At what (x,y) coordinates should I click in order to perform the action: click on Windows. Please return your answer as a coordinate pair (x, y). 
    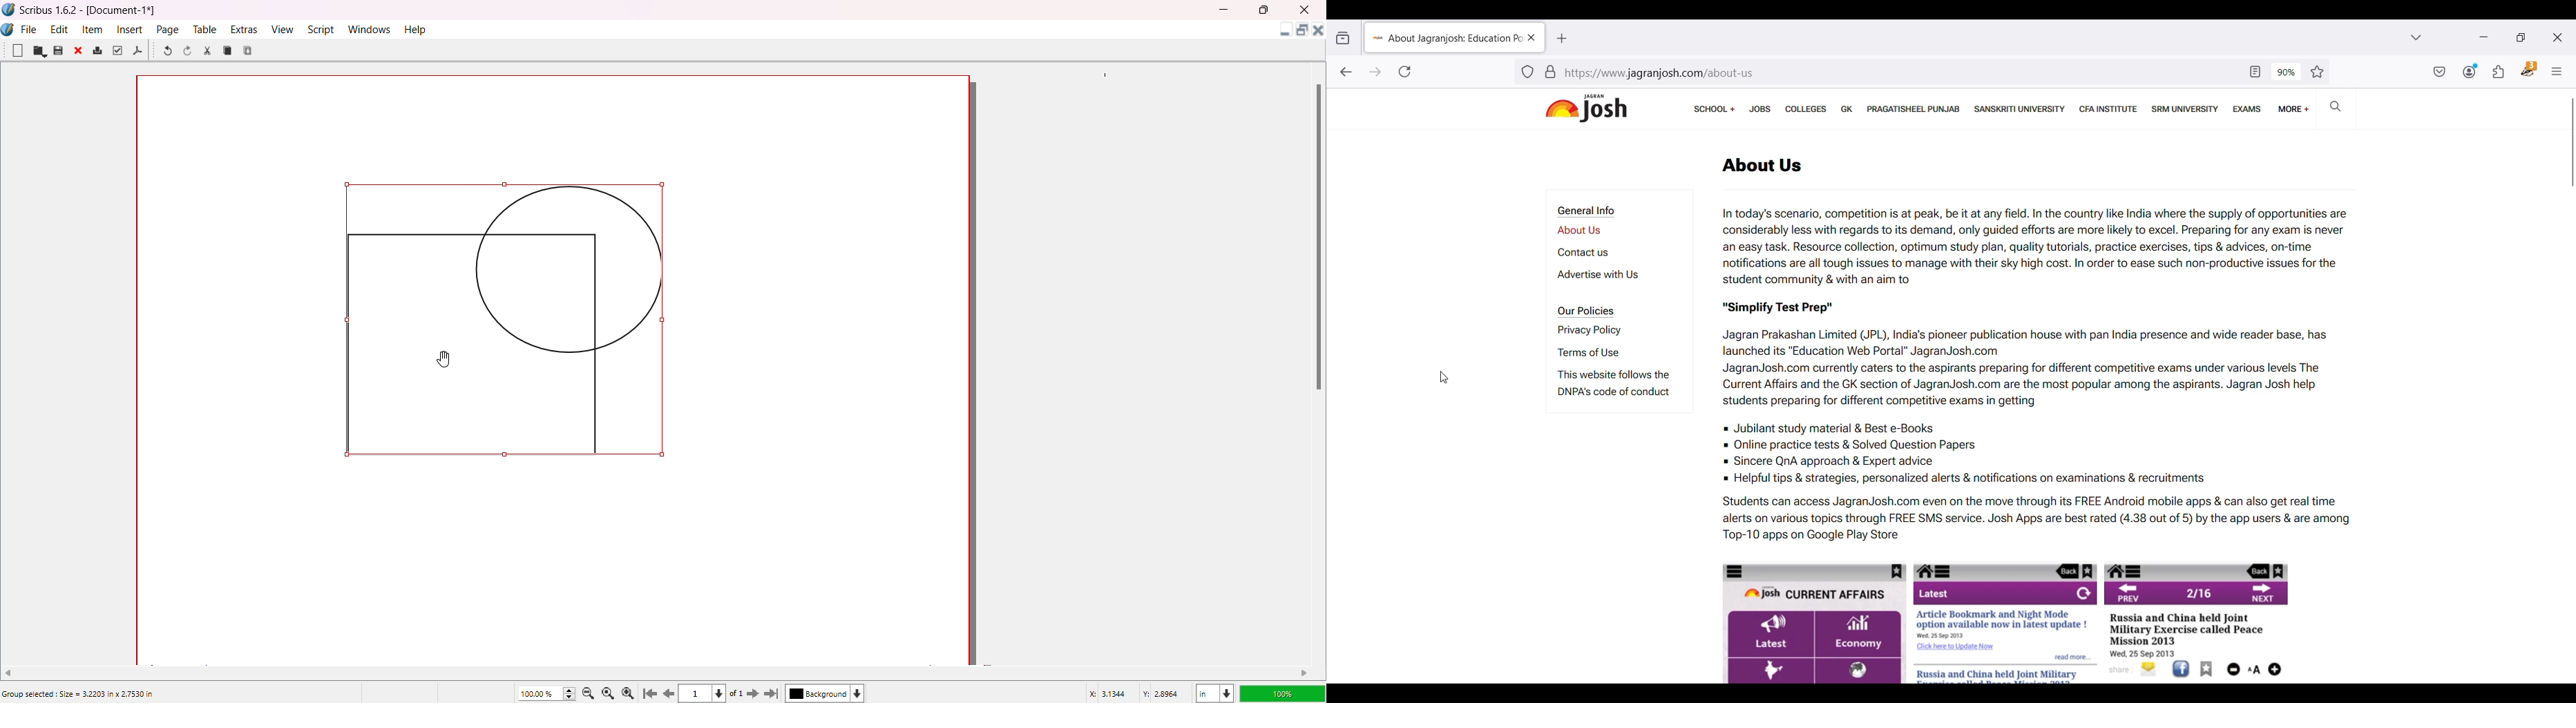
    Looking at the image, I should click on (372, 29).